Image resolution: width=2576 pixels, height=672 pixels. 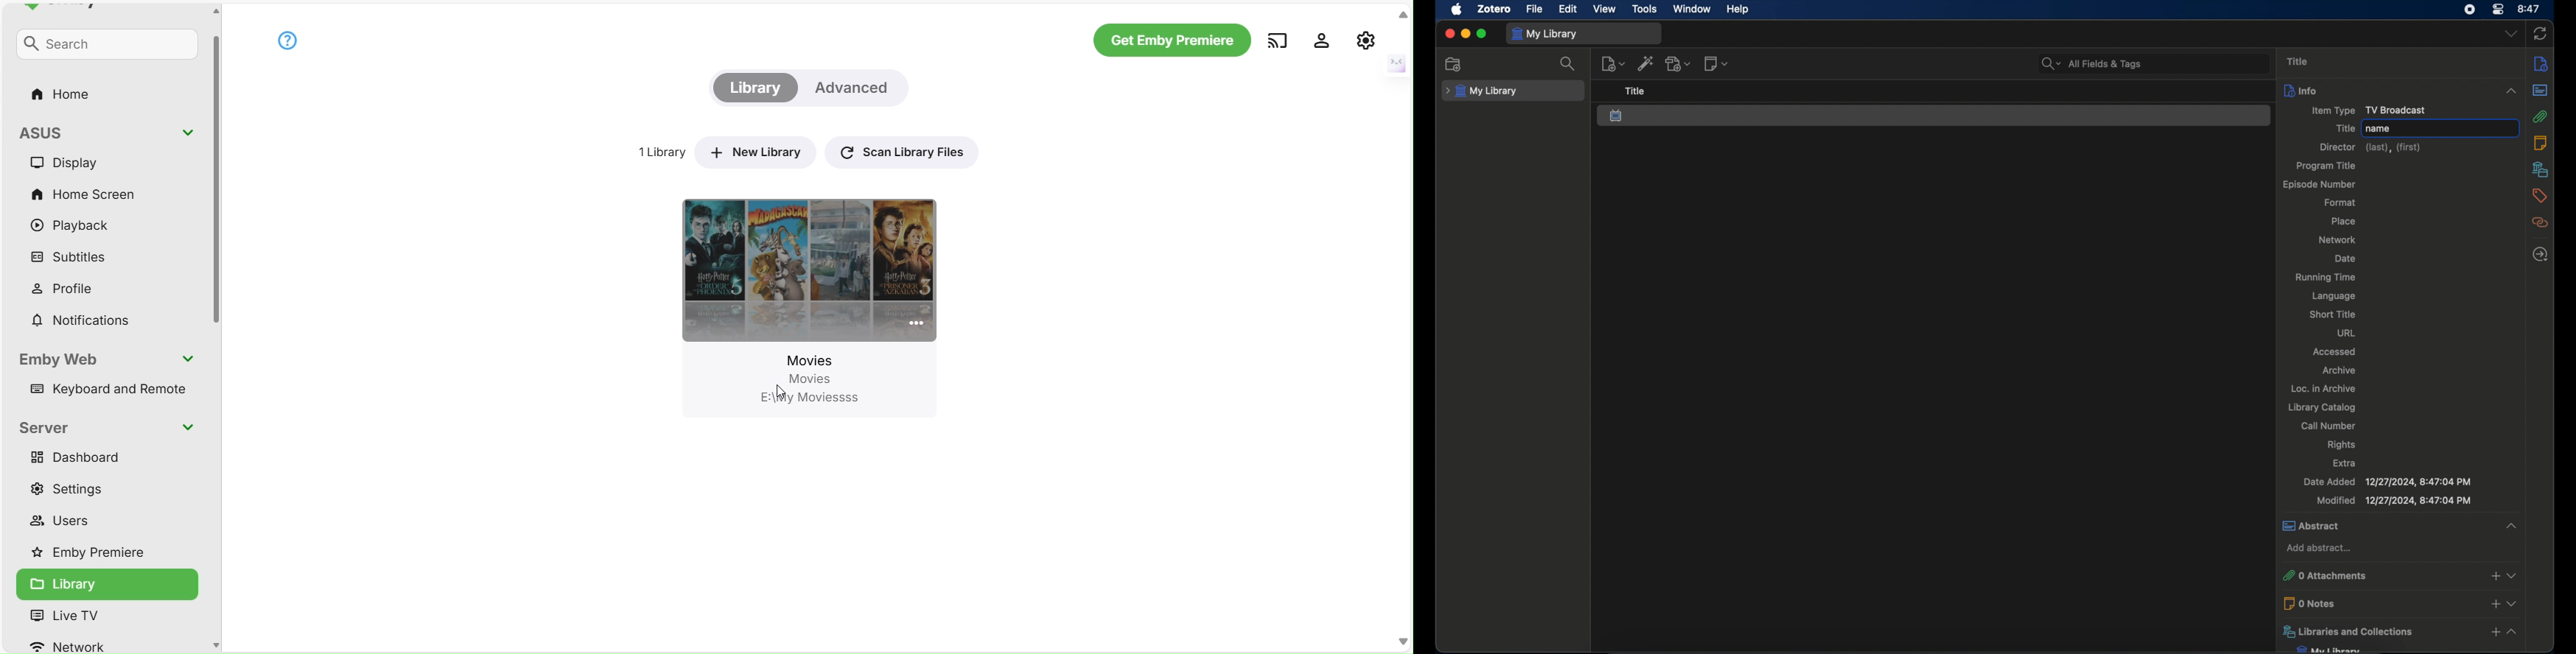 I want to click on Library View in Open, so click(x=103, y=584).